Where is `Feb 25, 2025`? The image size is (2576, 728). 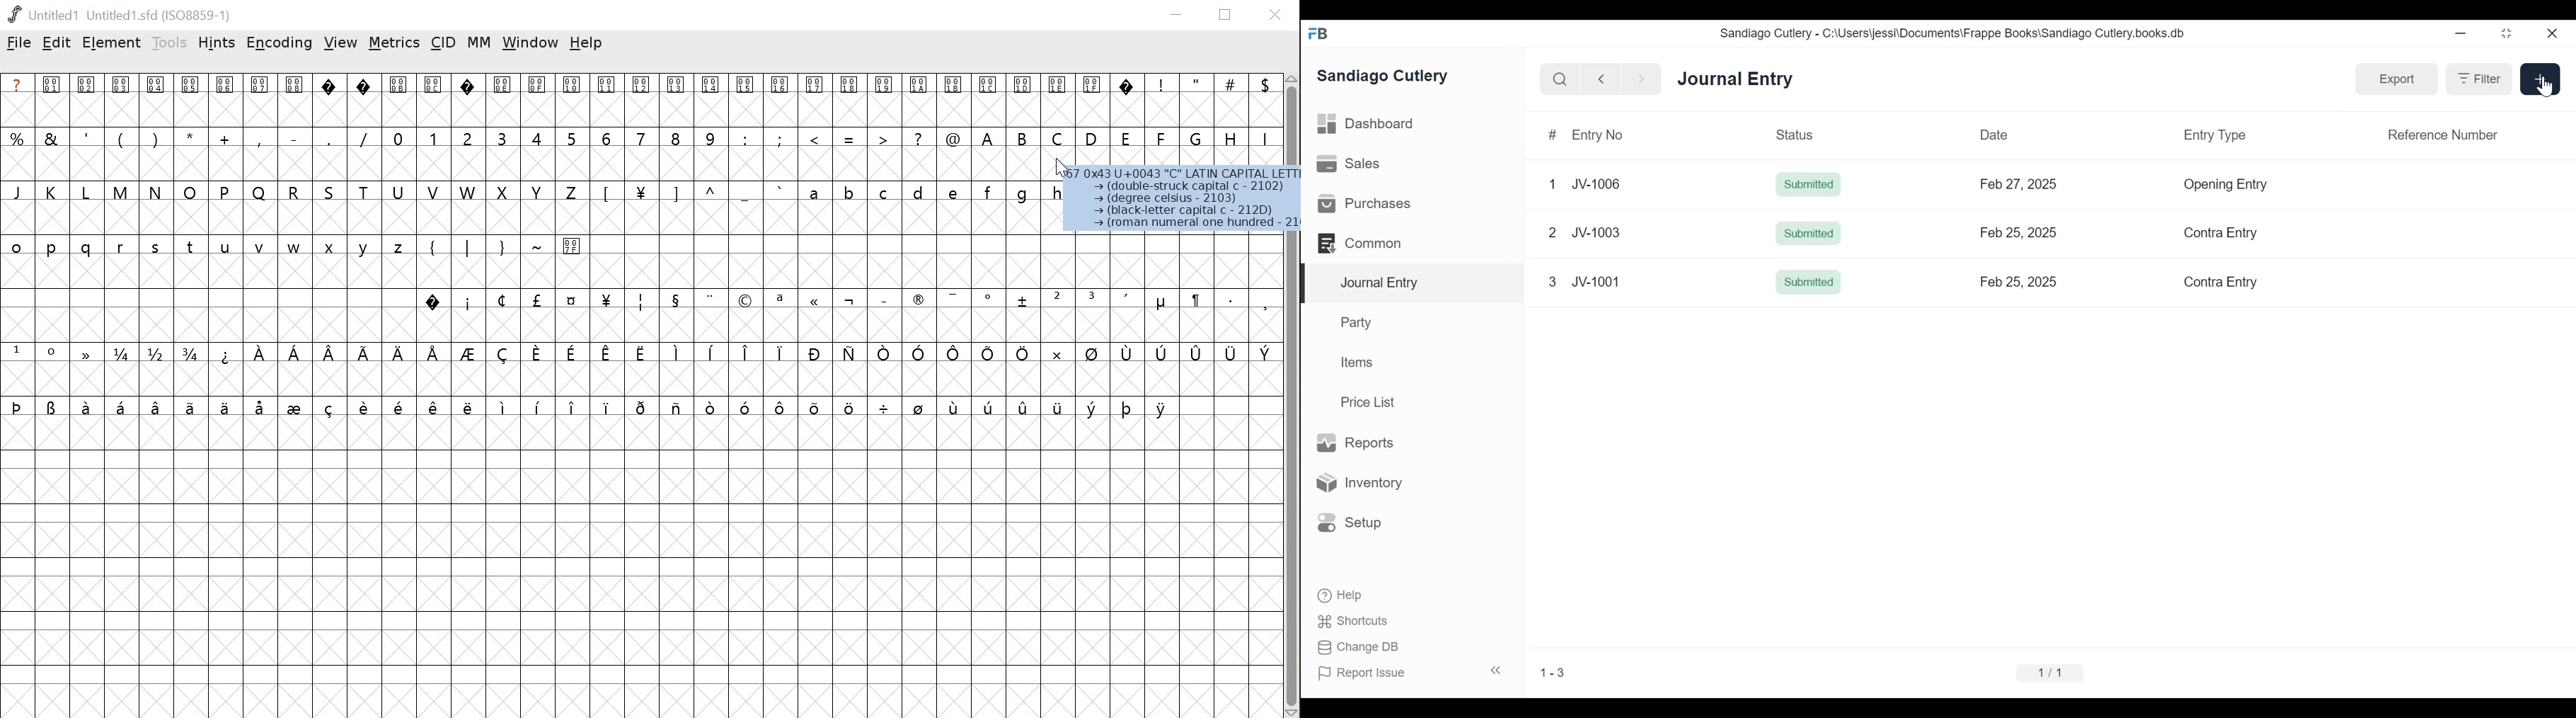 Feb 25, 2025 is located at coordinates (2017, 232).